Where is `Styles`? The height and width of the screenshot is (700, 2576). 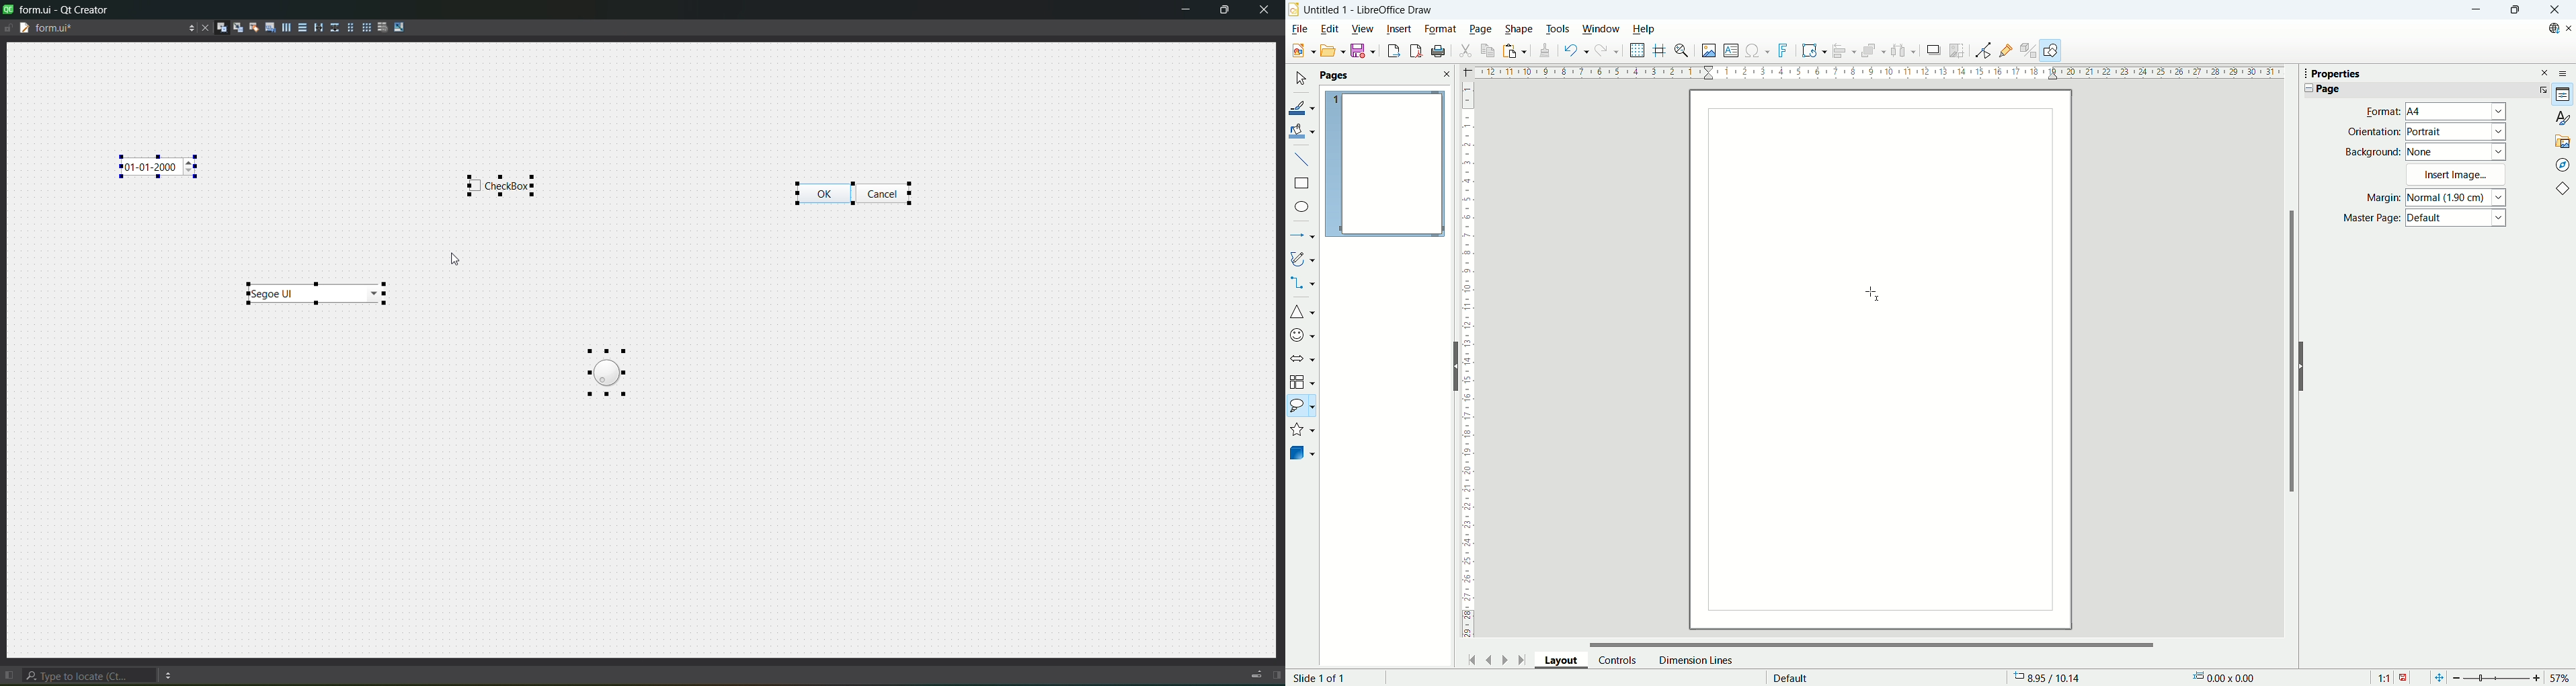 Styles is located at coordinates (2563, 118).